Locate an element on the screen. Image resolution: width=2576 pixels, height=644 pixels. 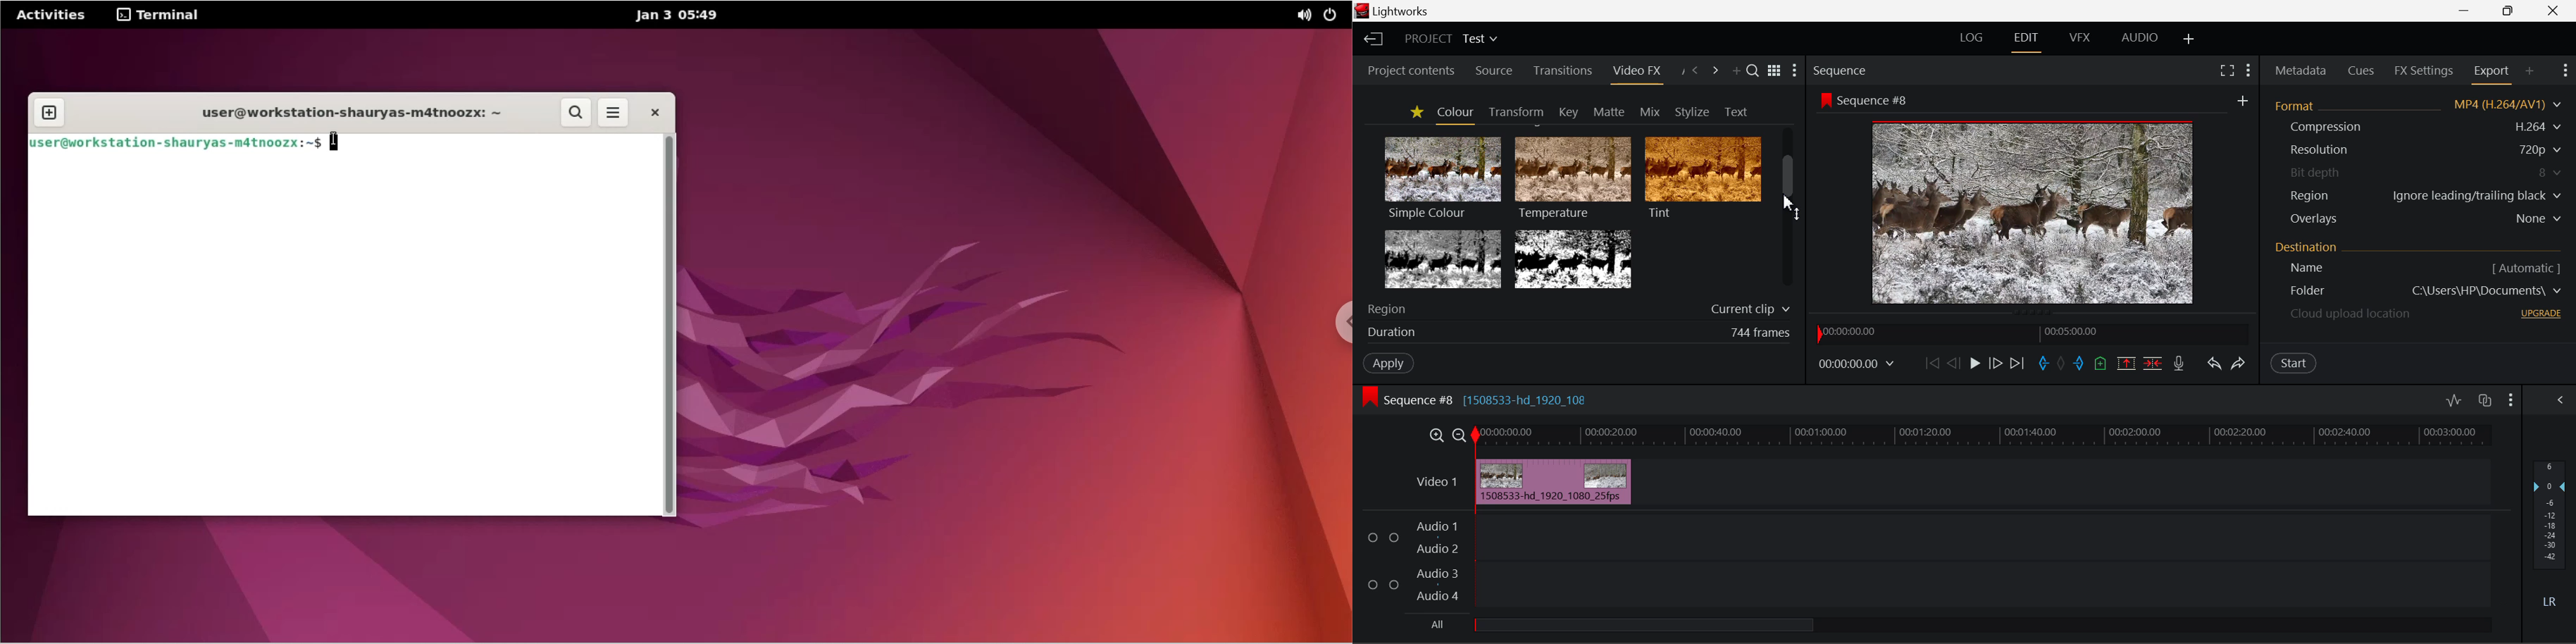
Show Settings is located at coordinates (2247, 71).